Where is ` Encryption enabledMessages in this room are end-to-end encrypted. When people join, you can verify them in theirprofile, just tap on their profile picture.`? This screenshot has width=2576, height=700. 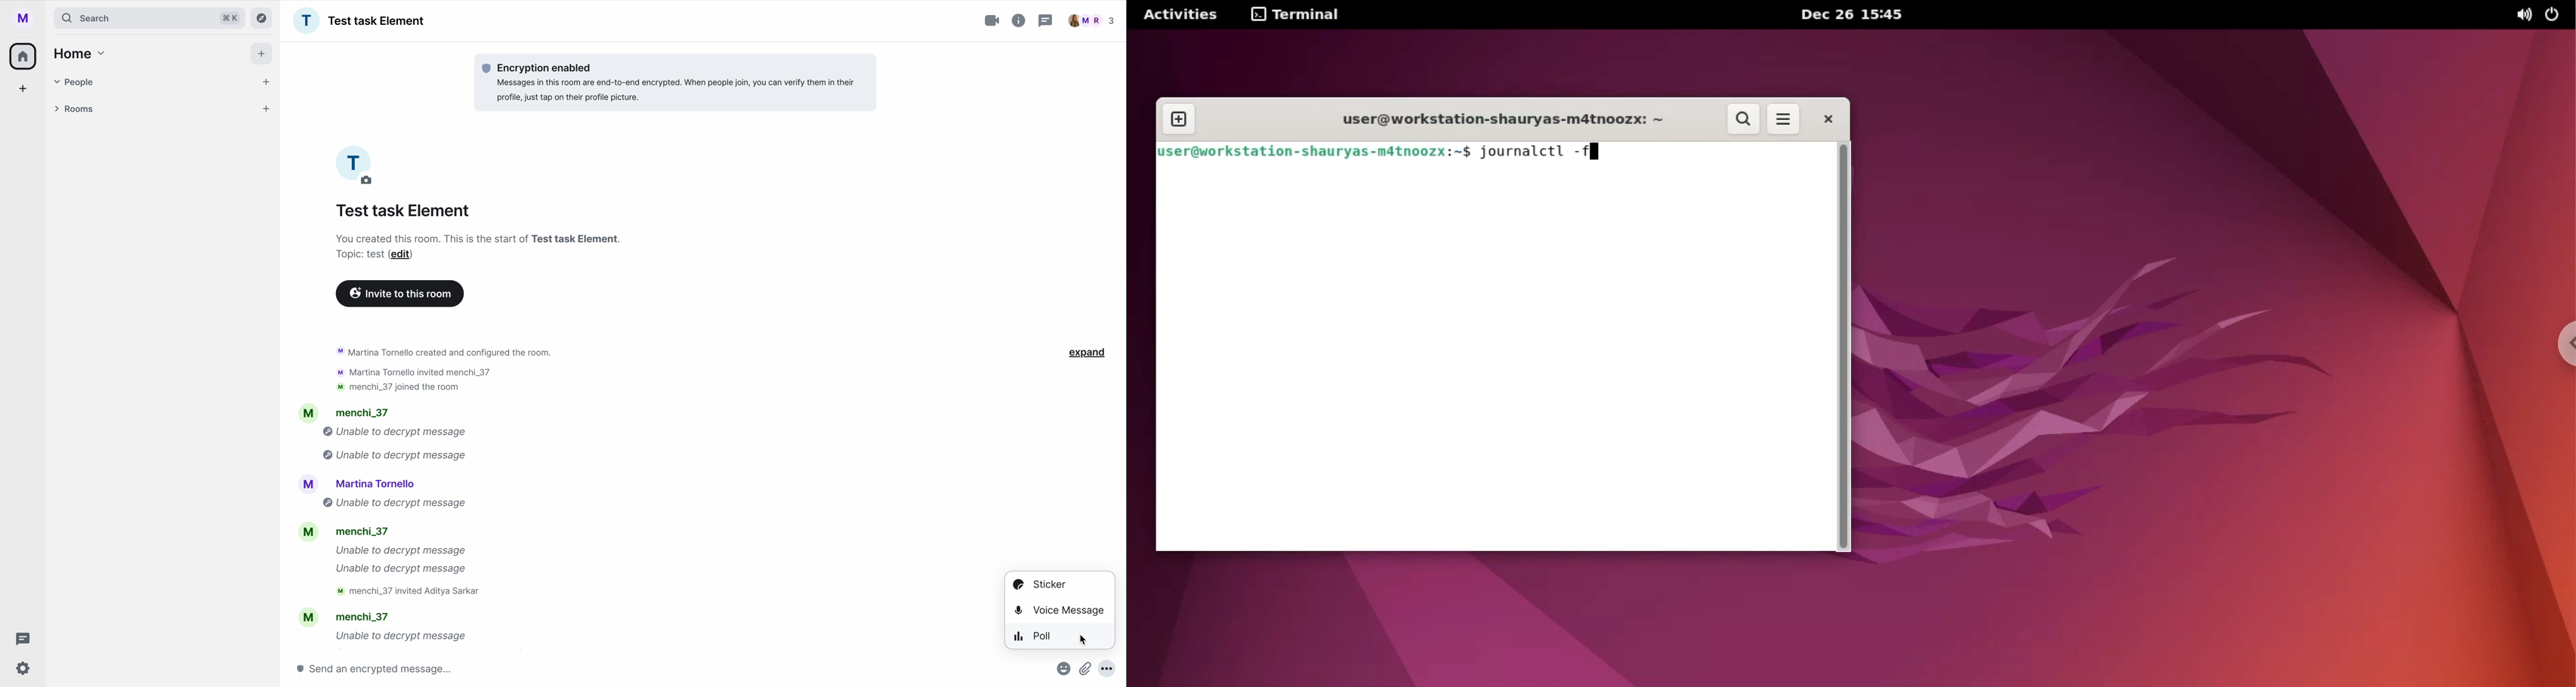
 Encryption enabledMessages in this room are end-to-end encrypted. When people join, you can verify them in theirprofile, just tap on their profile picture. is located at coordinates (669, 82).